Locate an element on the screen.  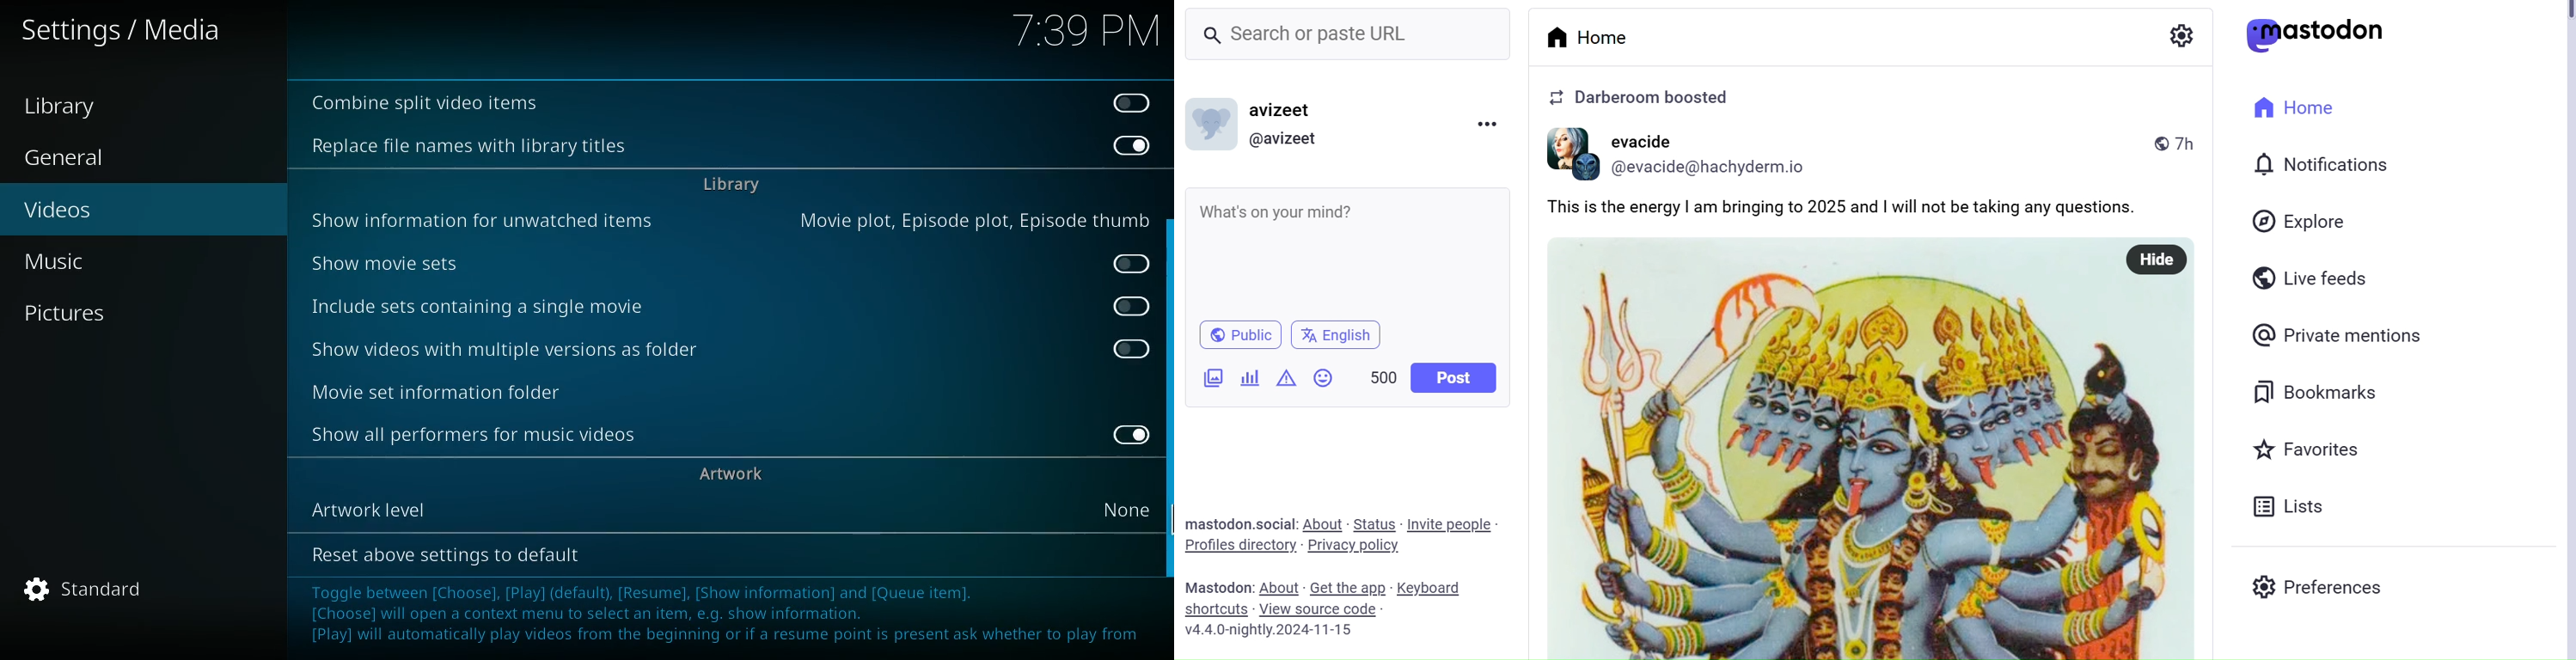
off is located at coordinates (1129, 101).